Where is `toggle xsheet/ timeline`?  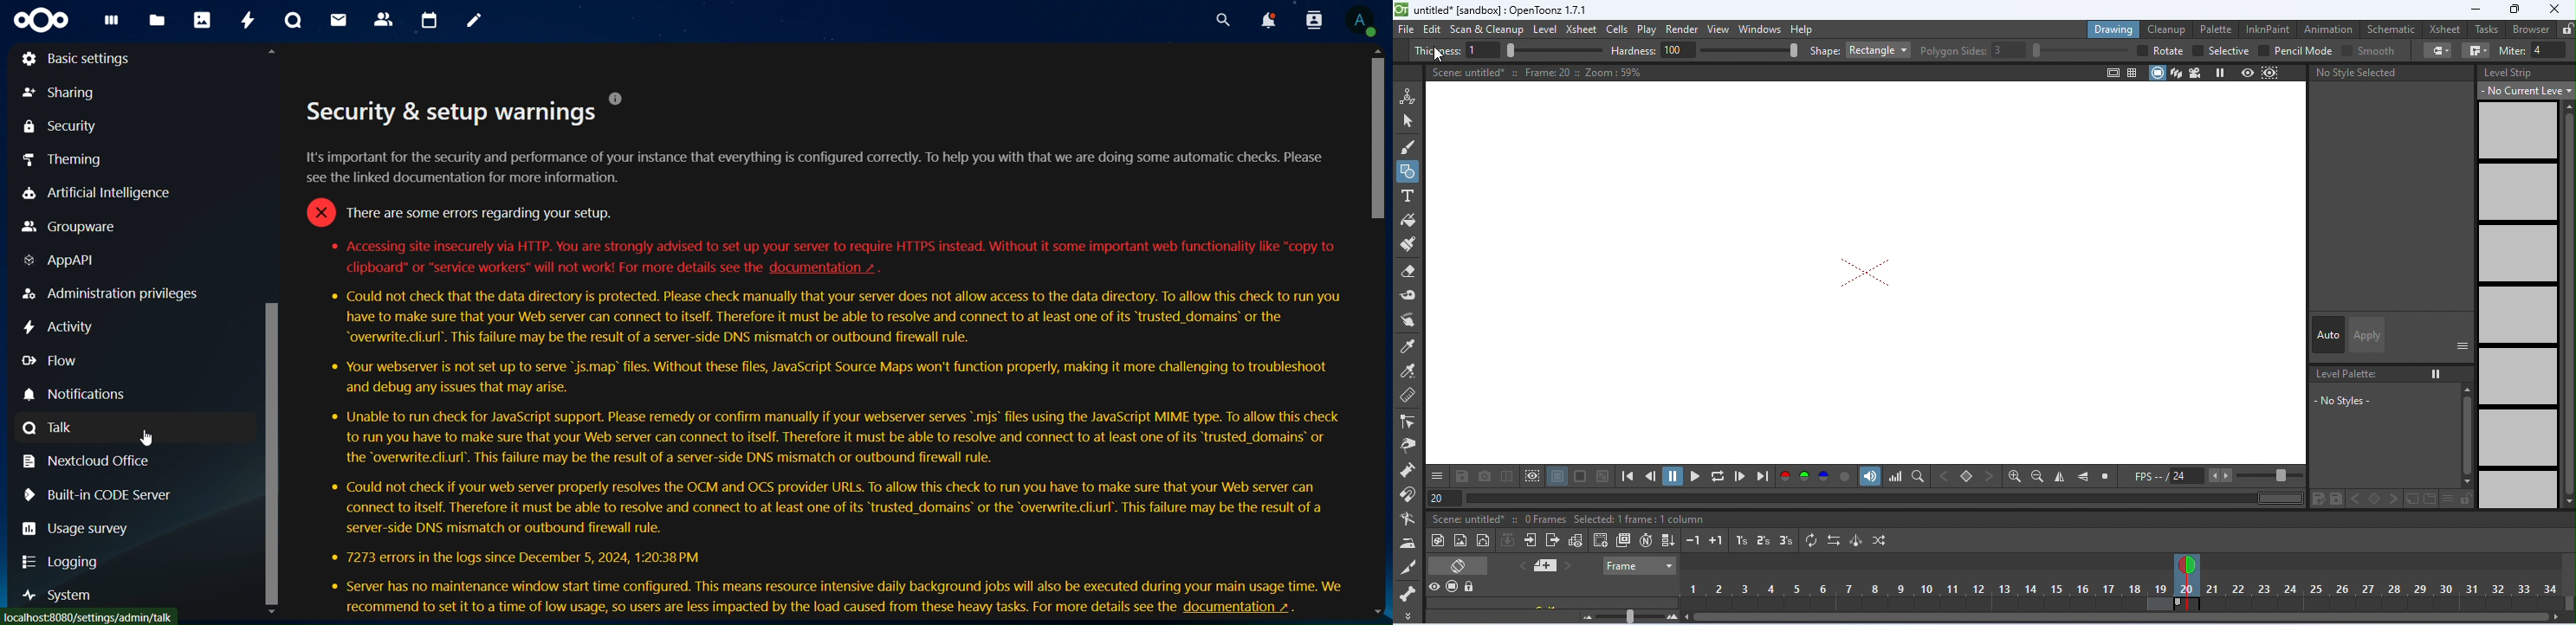
toggle xsheet/ timeline is located at coordinates (1457, 567).